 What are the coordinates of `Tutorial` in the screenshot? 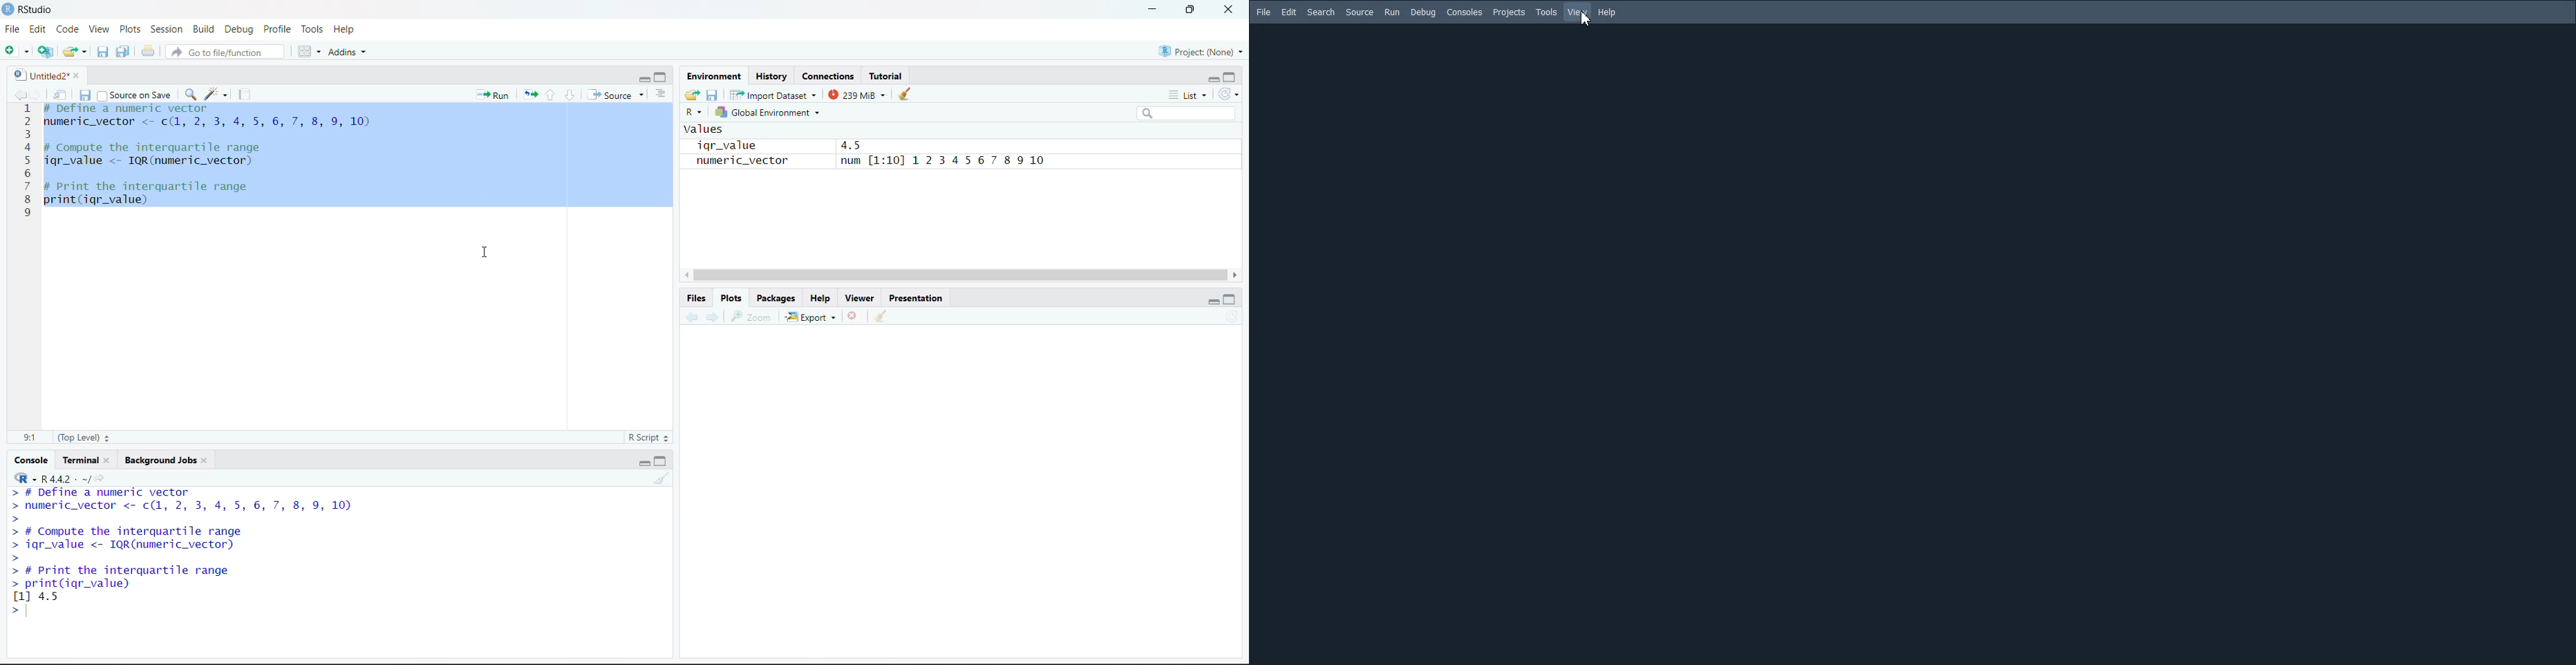 It's located at (887, 76).